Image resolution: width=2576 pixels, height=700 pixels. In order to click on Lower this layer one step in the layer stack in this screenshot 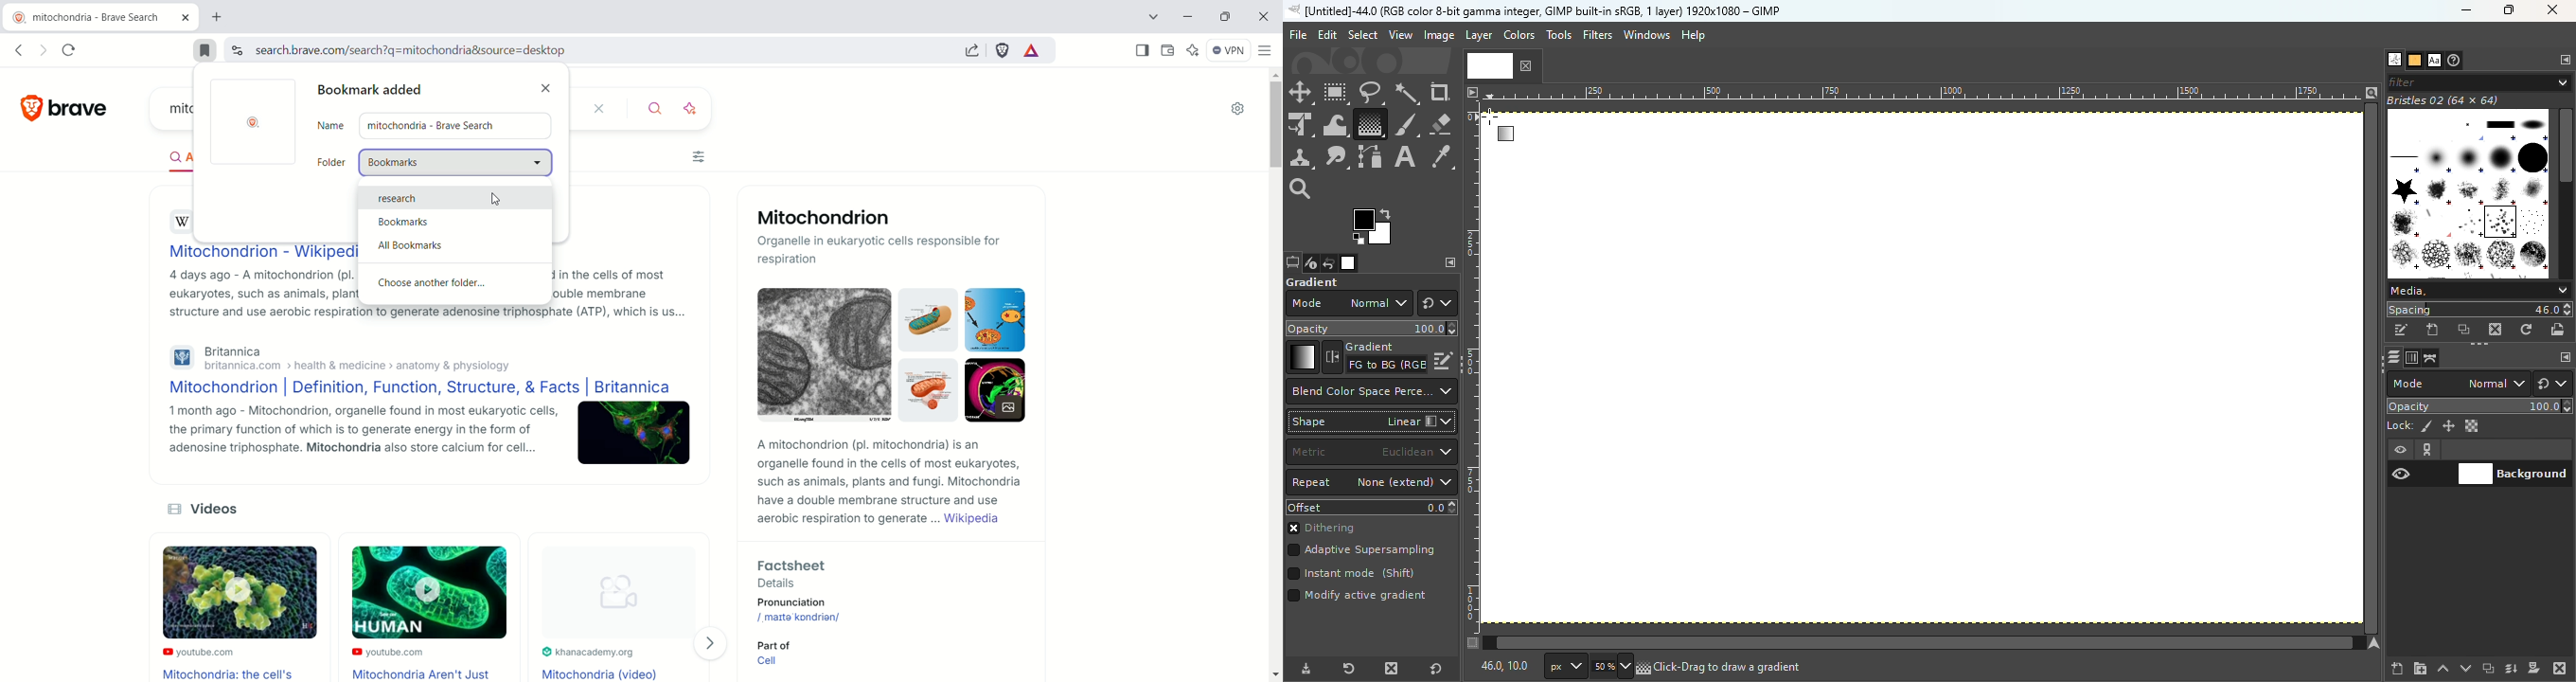, I will do `click(2465, 669)`.